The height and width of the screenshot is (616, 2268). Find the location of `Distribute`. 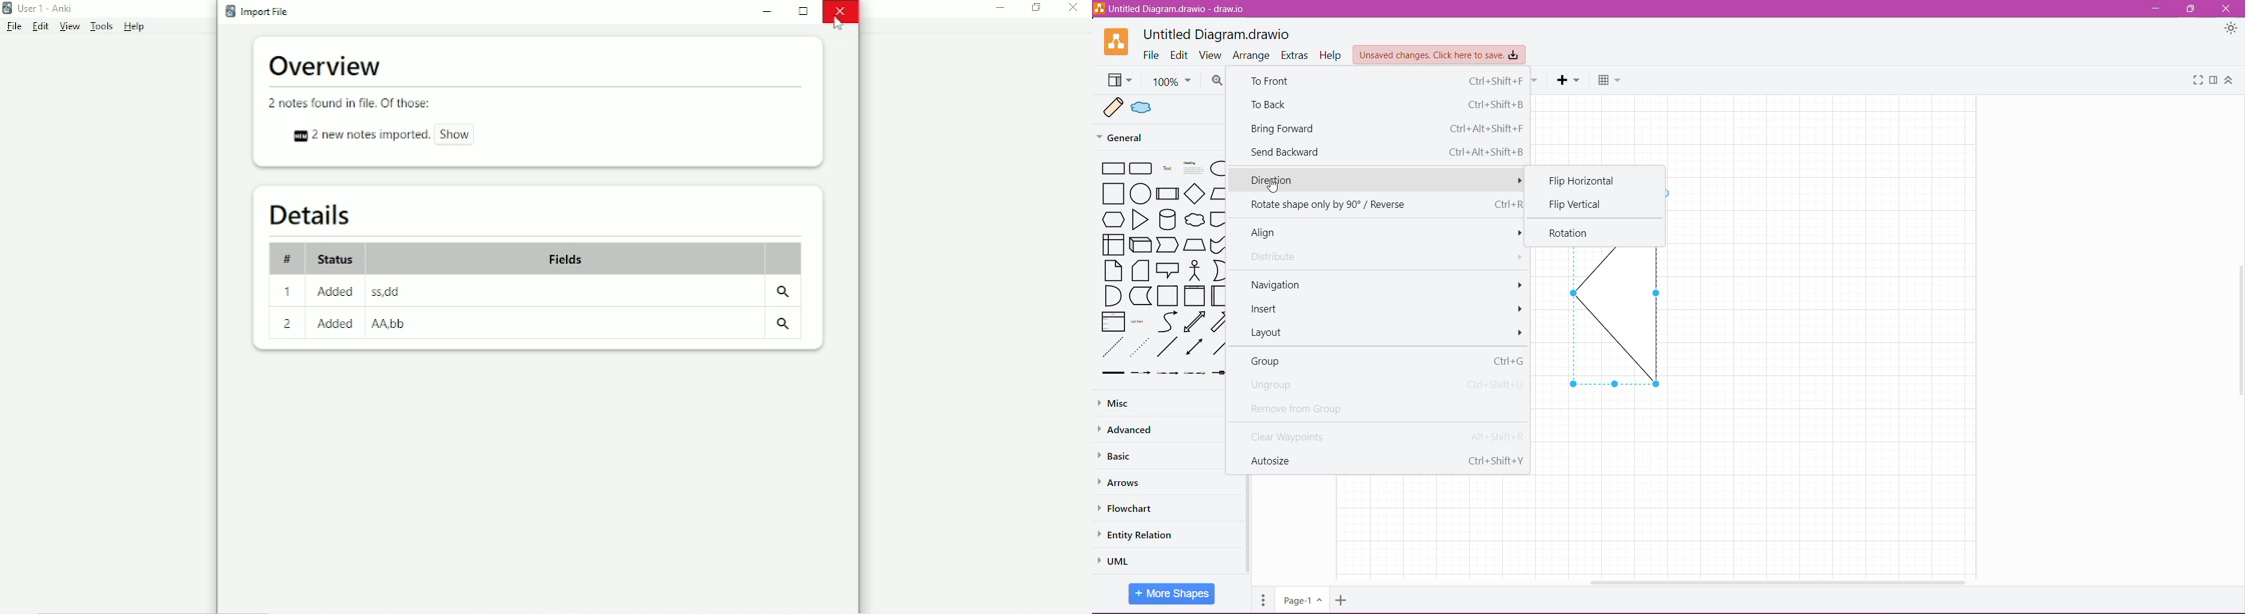

Distribute is located at coordinates (1380, 257).